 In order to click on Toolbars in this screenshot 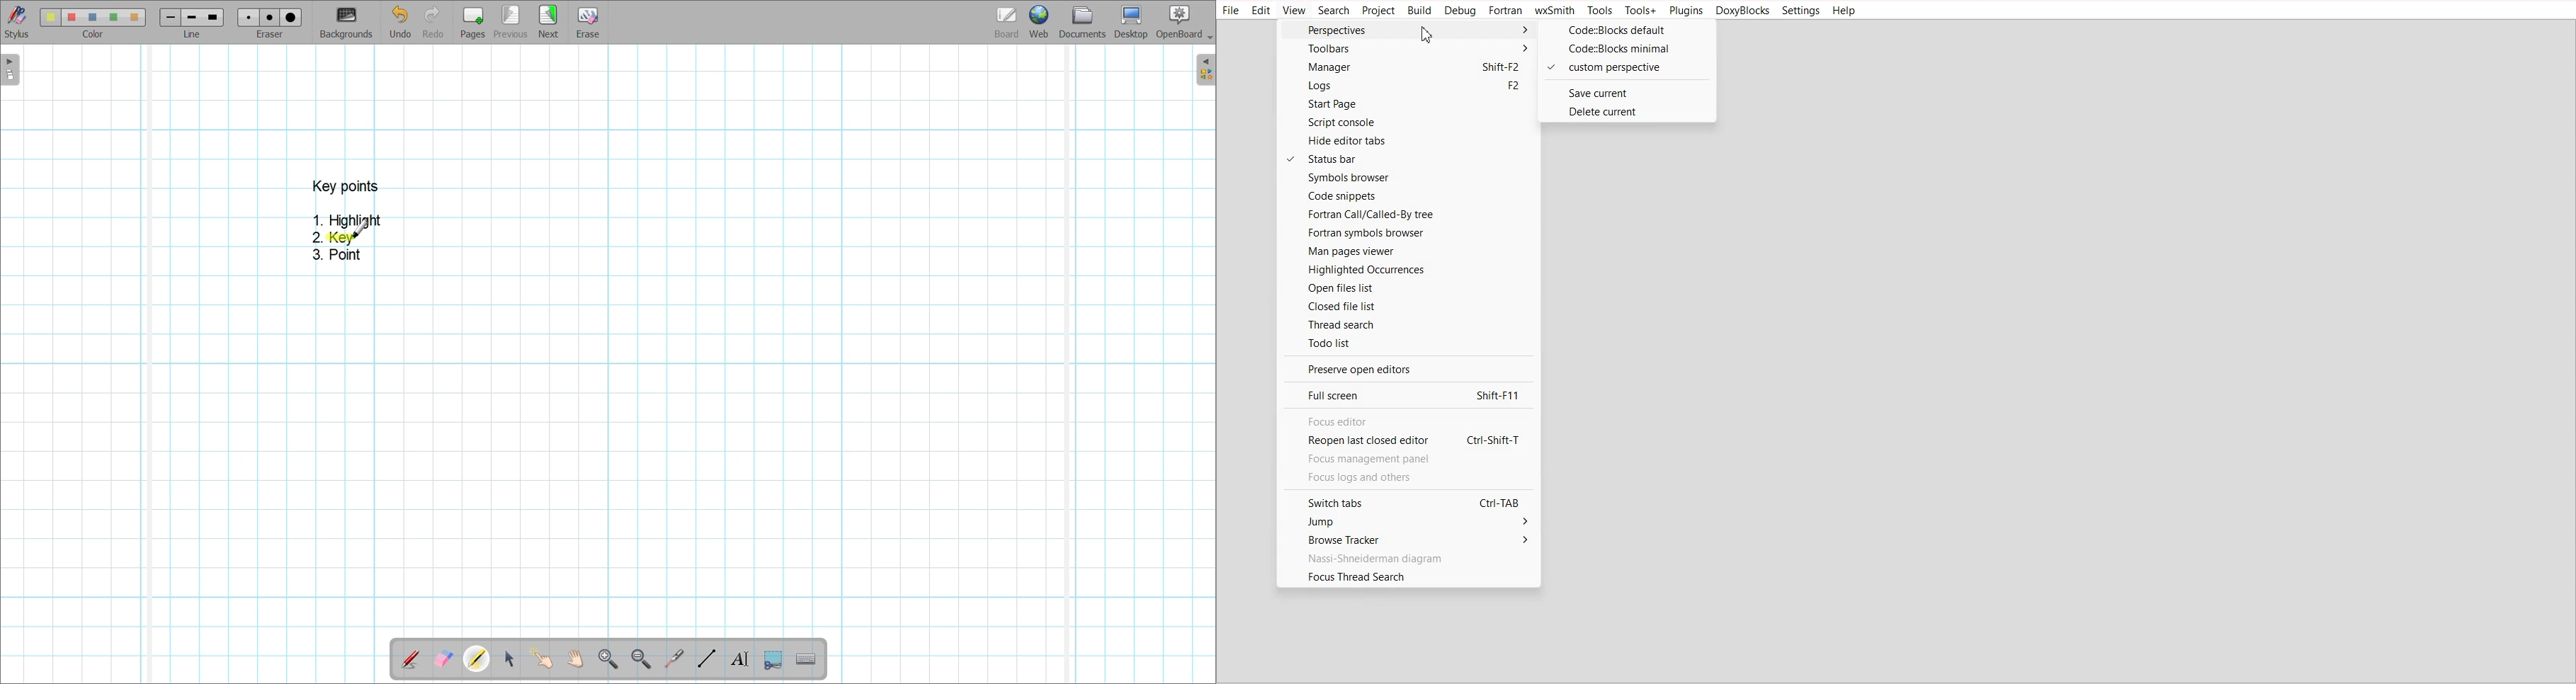, I will do `click(1406, 48)`.